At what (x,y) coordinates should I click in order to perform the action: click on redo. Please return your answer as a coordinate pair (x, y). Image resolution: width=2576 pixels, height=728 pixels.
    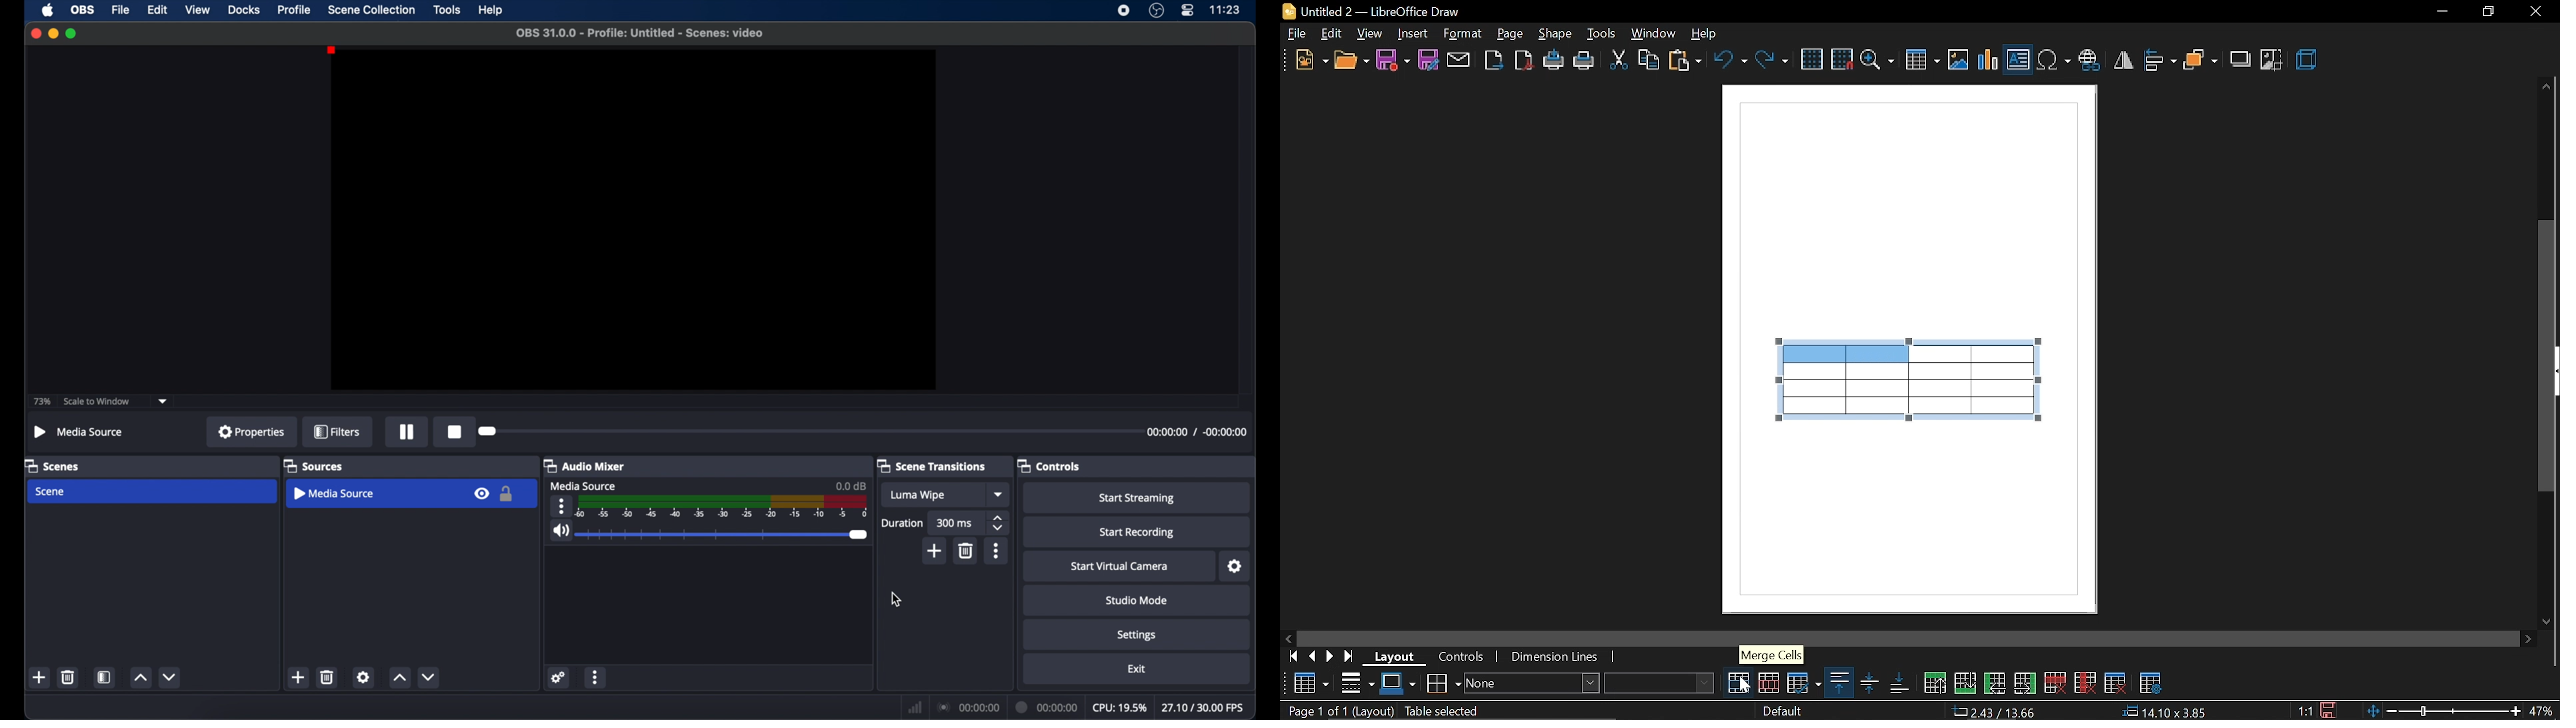
    Looking at the image, I should click on (1773, 62).